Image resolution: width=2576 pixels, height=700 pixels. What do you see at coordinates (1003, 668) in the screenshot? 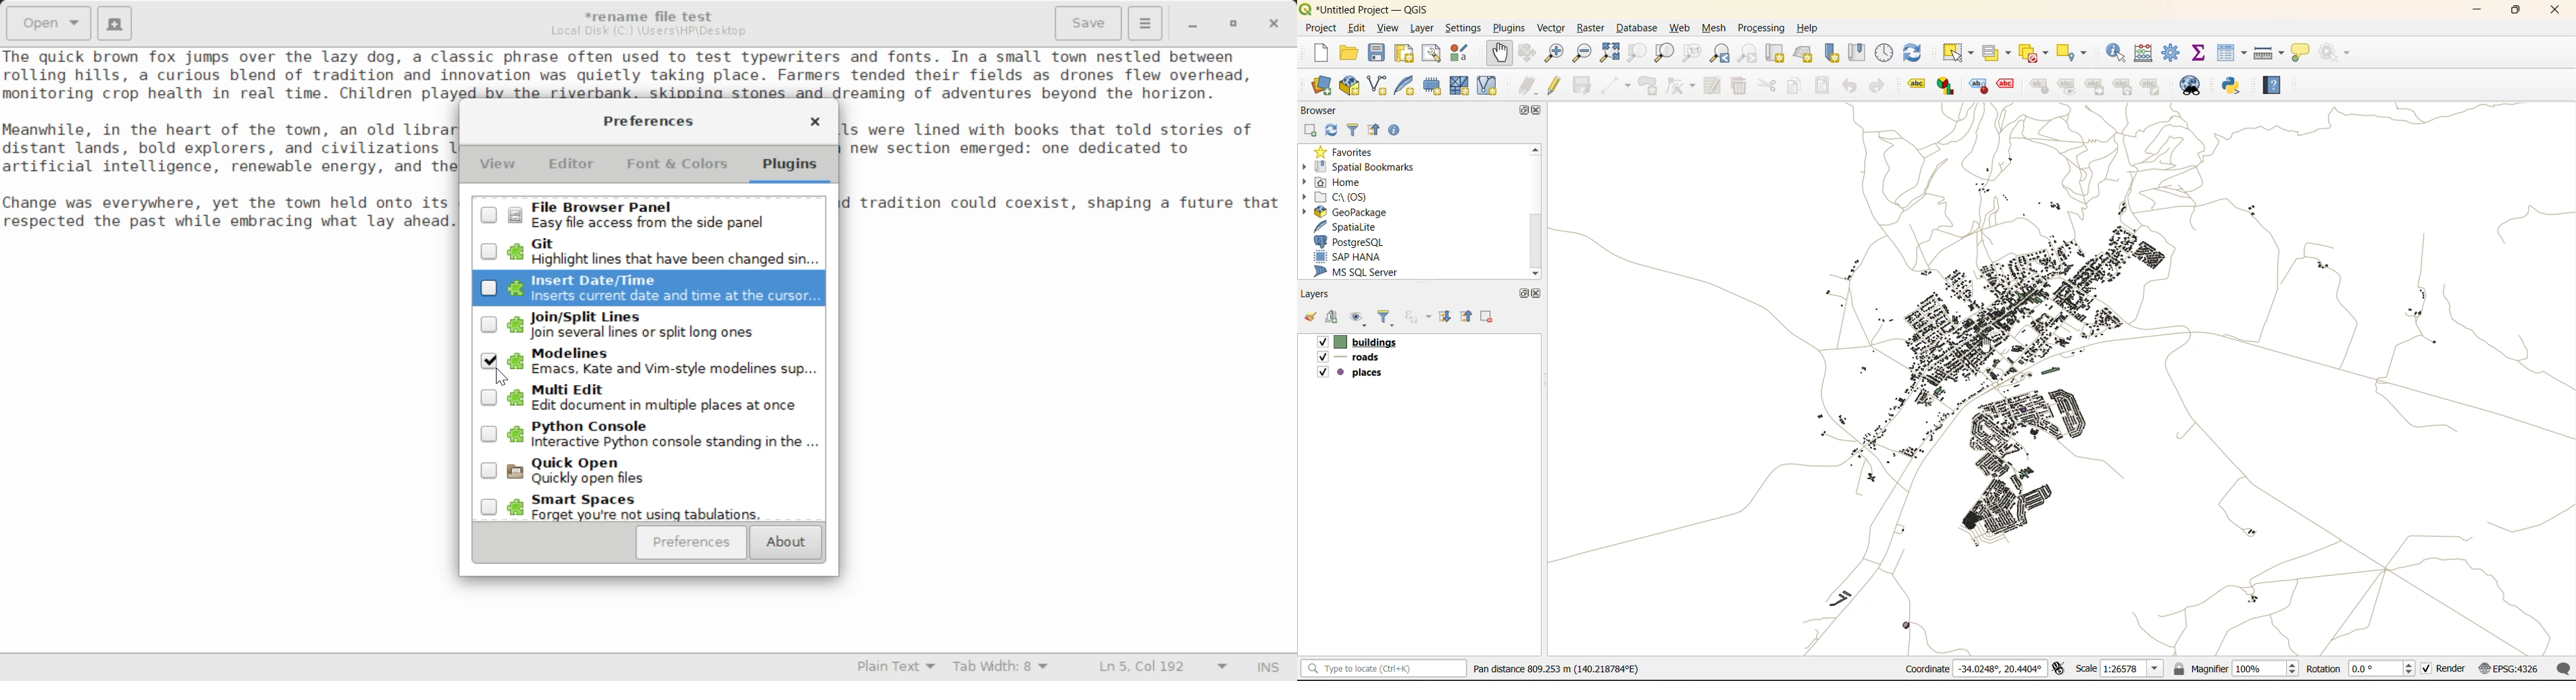
I see `Tab Width ` at bounding box center [1003, 668].